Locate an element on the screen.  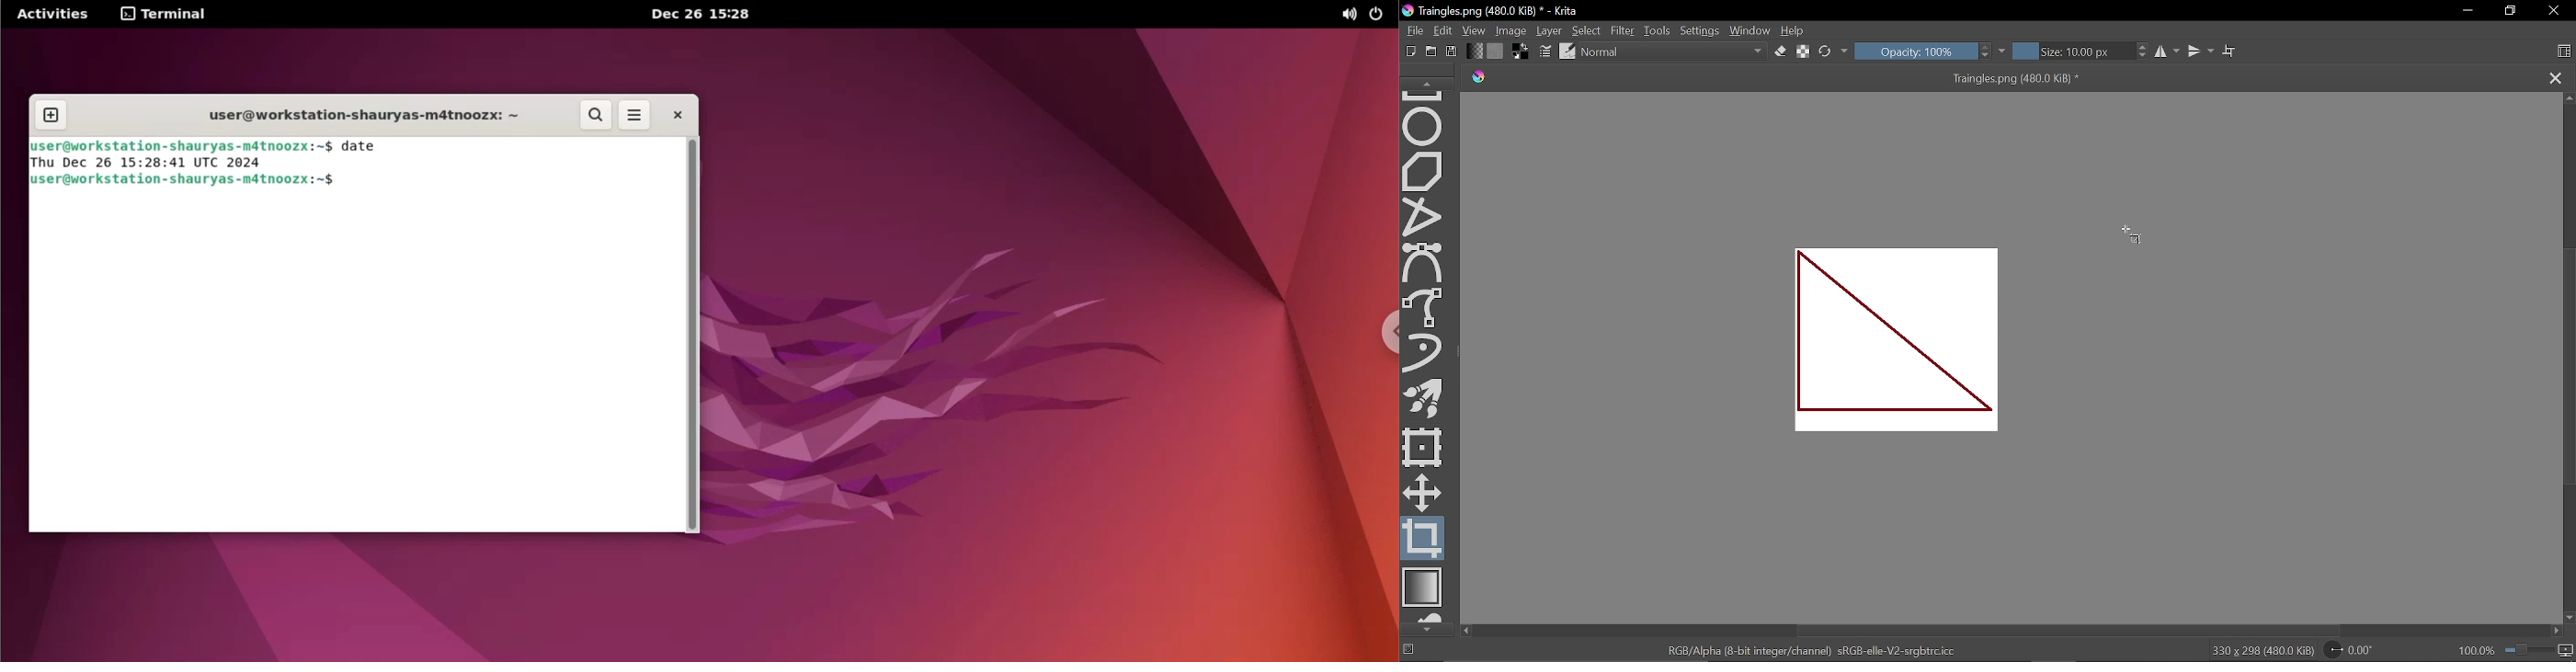
Transform a layer or a selection is located at coordinates (1423, 446).